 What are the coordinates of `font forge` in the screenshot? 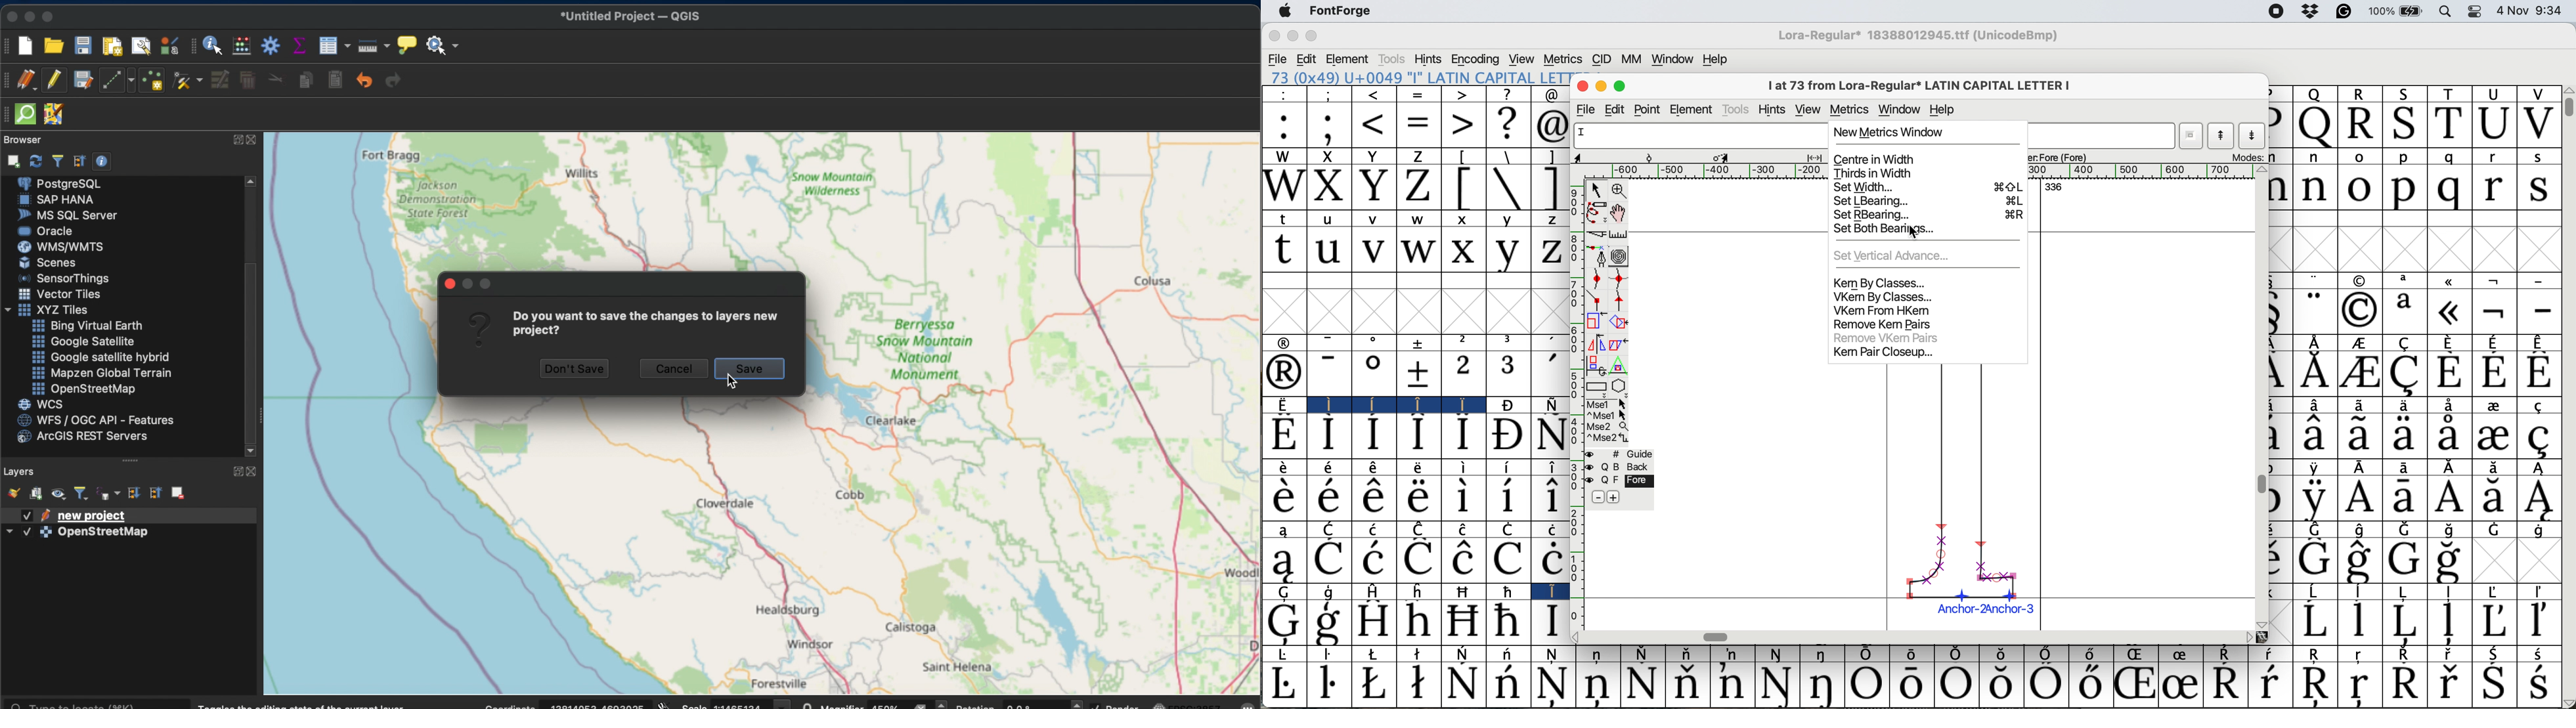 It's located at (1346, 10).